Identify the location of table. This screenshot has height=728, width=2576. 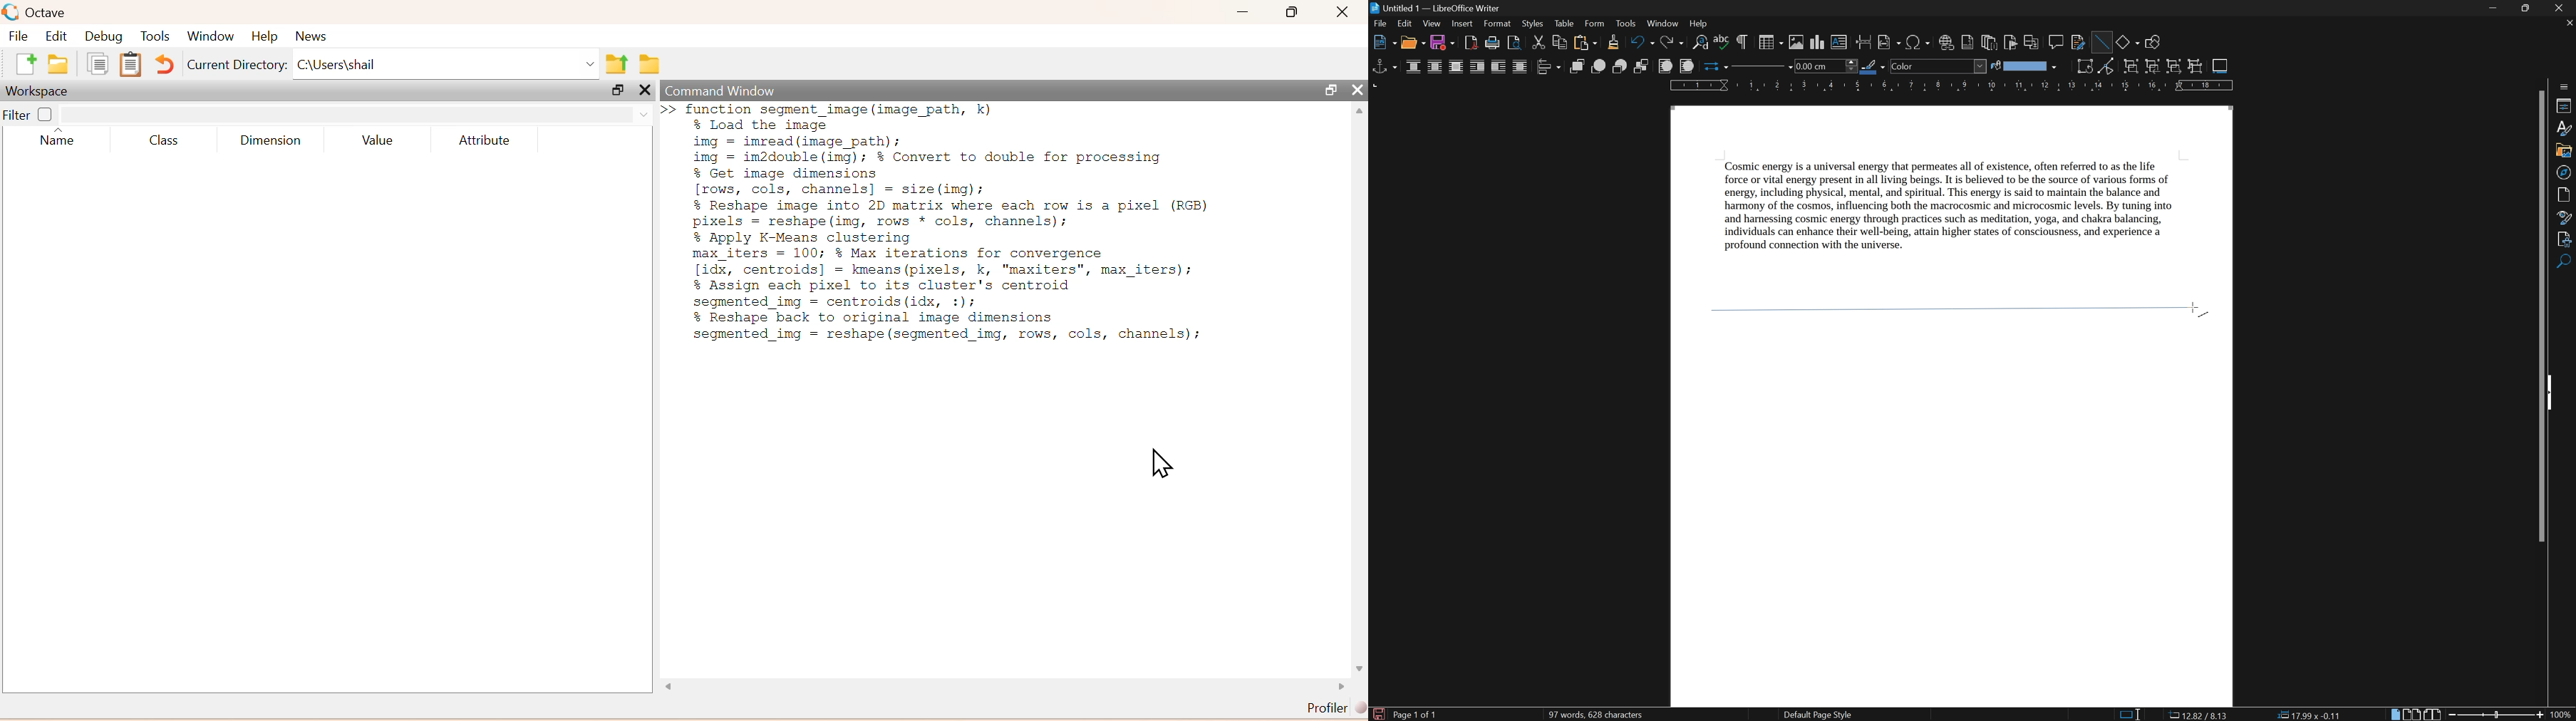
(1564, 24).